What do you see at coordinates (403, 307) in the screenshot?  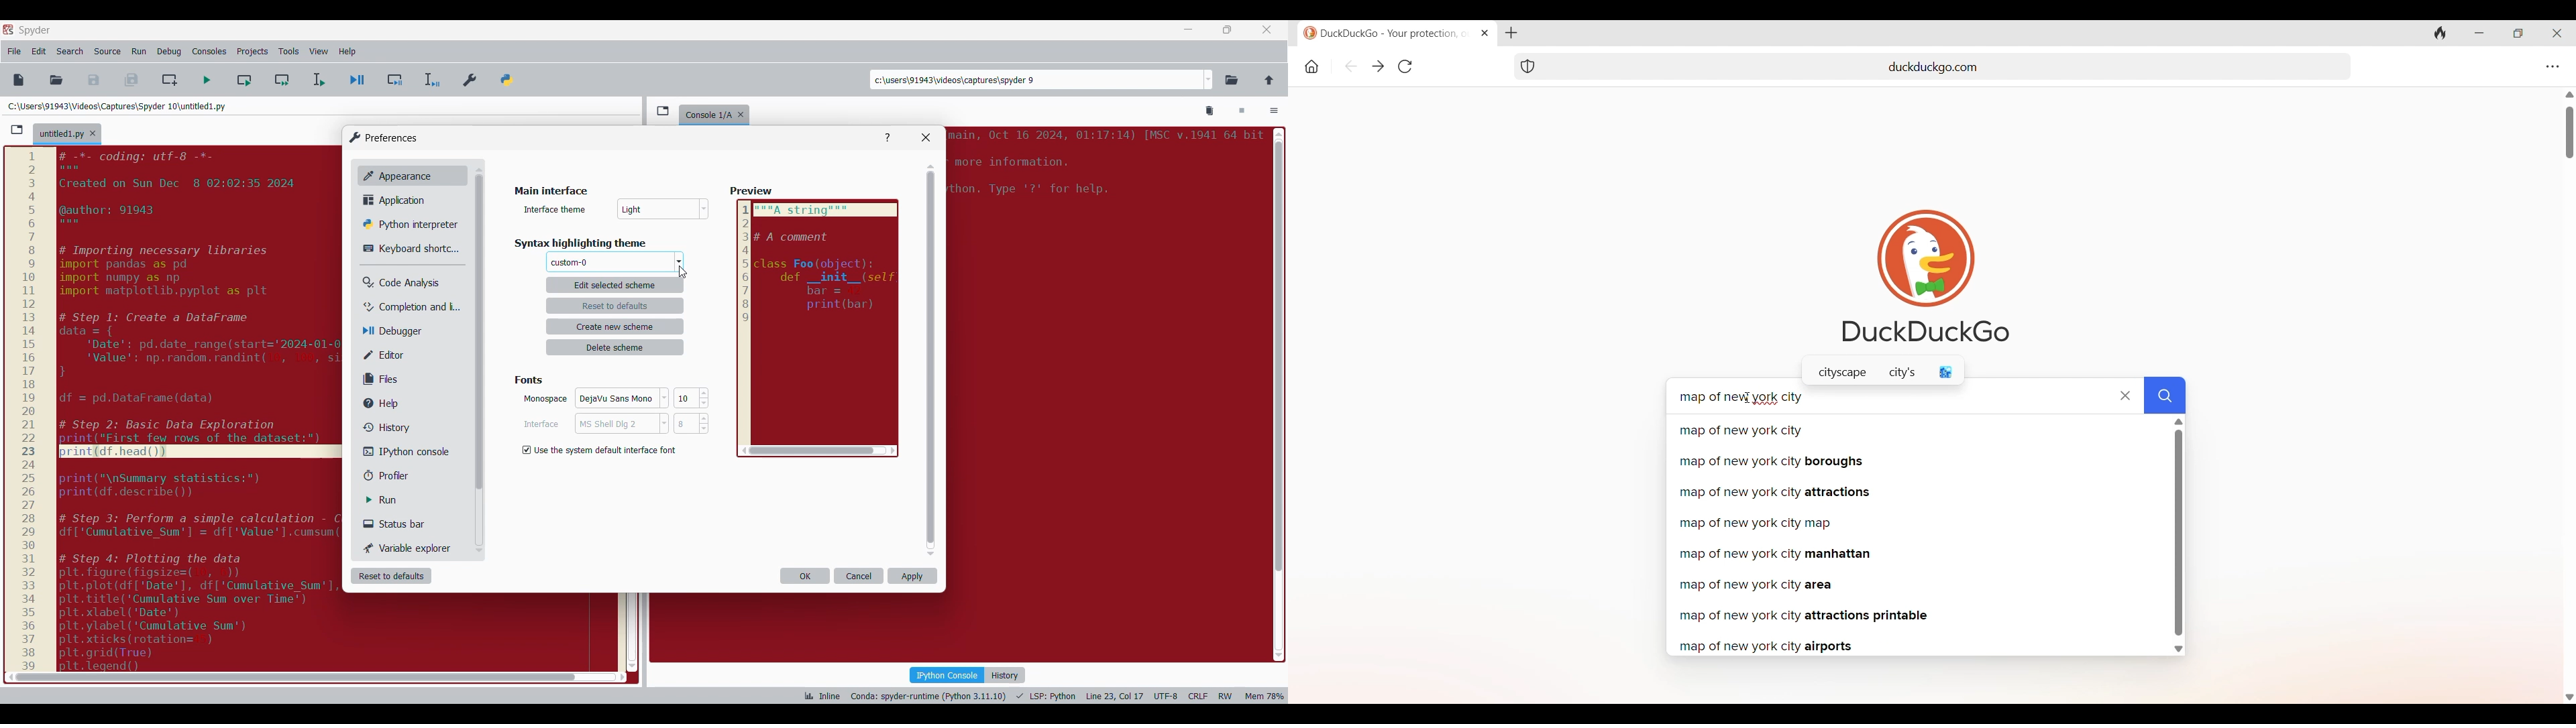 I see `Completion and linting` at bounding box center [403, 307].